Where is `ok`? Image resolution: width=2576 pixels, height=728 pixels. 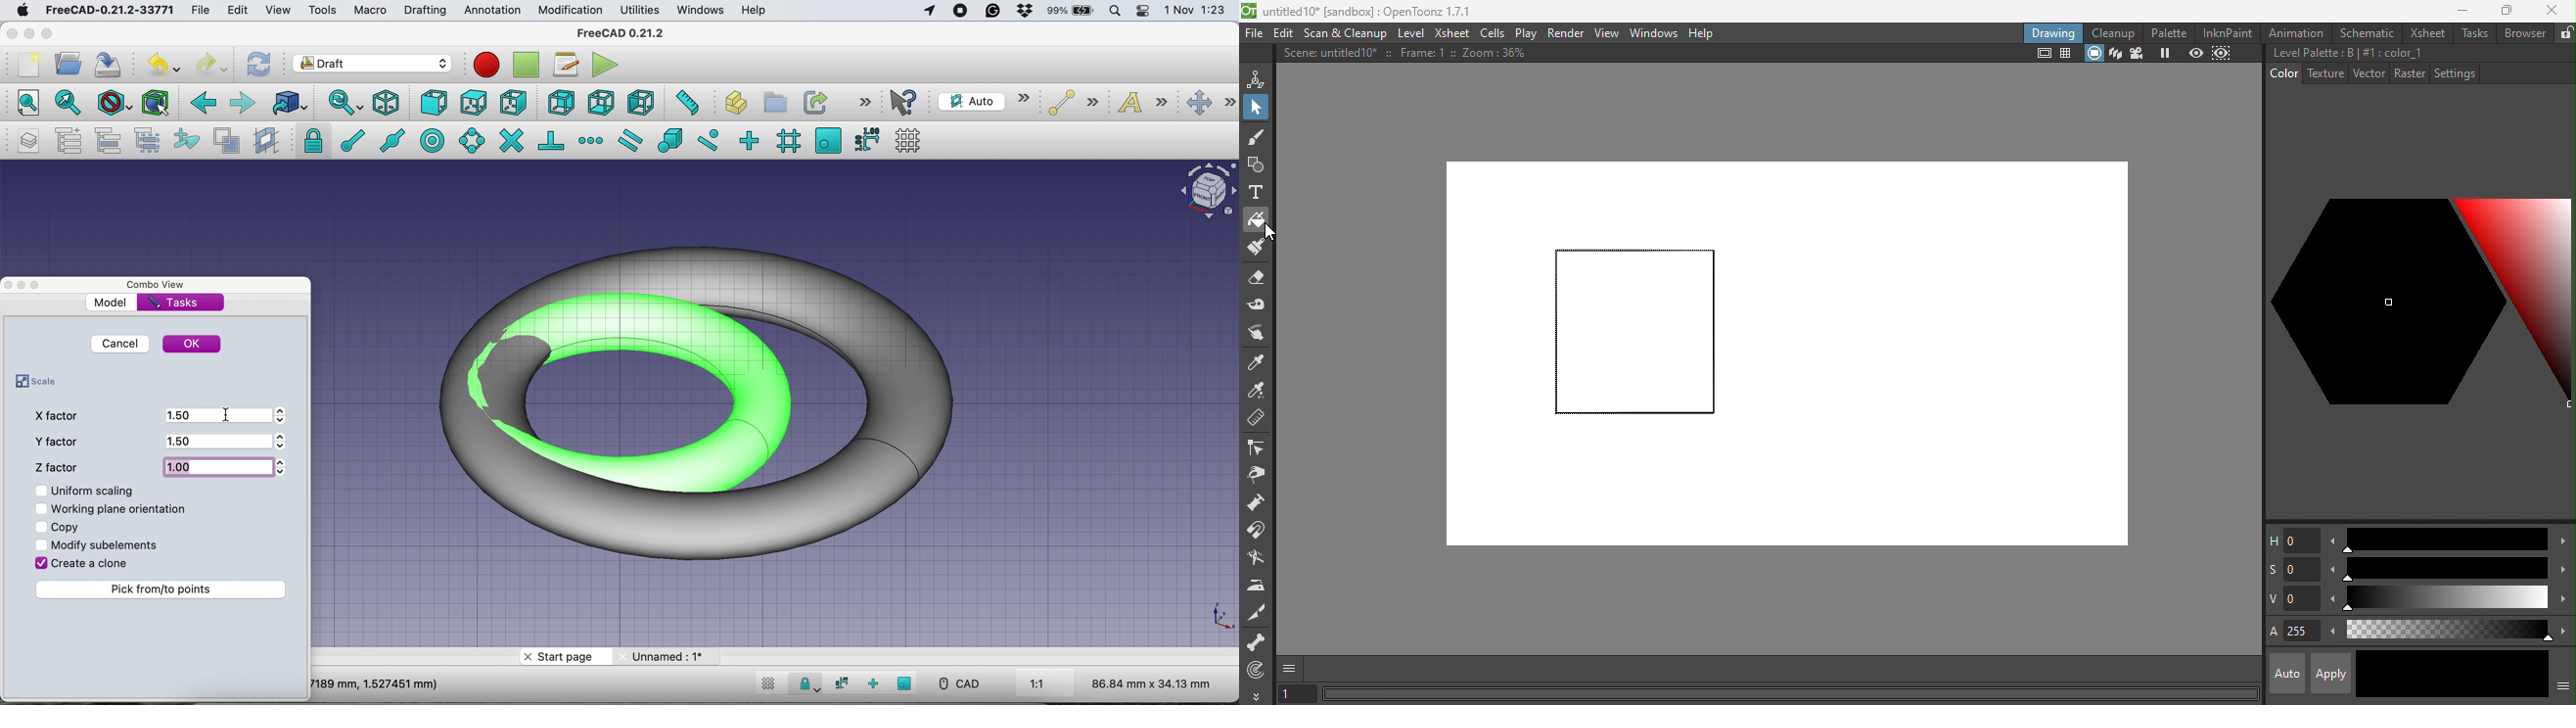 ok is located at coordinates (193, 344).